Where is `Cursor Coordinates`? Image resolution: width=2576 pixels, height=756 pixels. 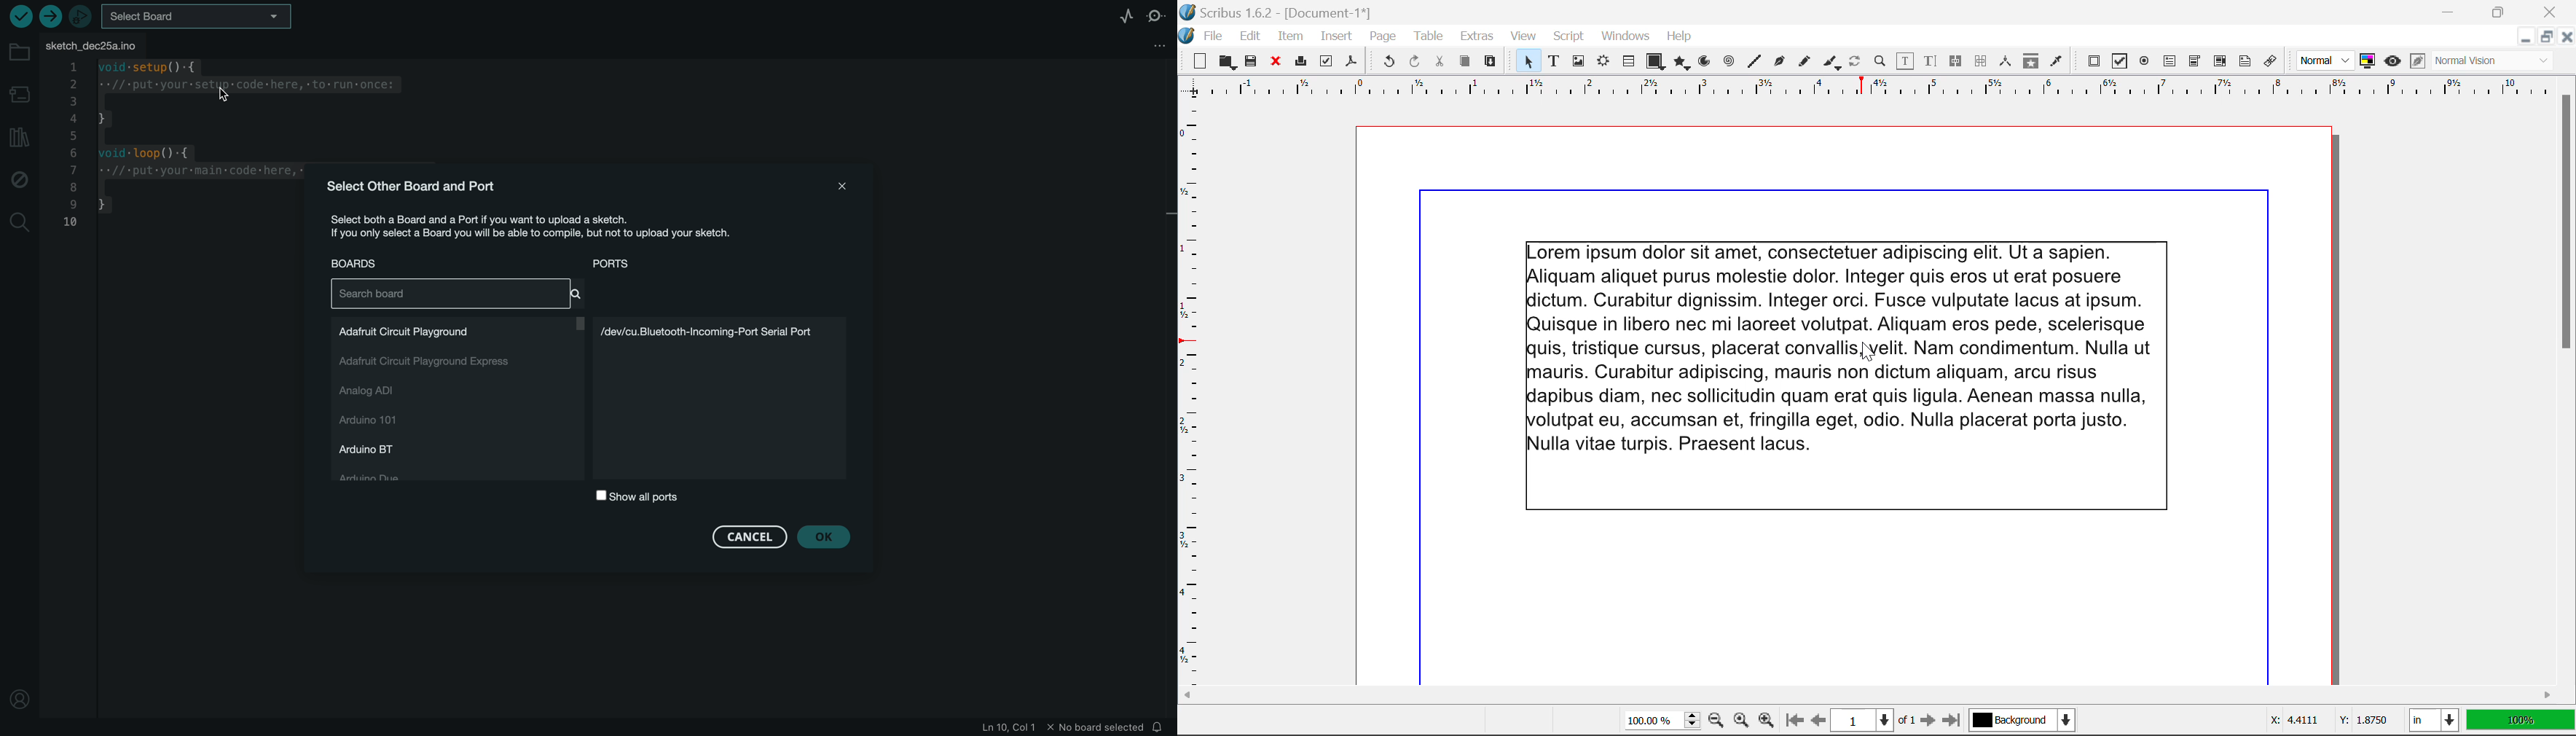 Cursor Coordinates is located at coordinates (2325, 721).